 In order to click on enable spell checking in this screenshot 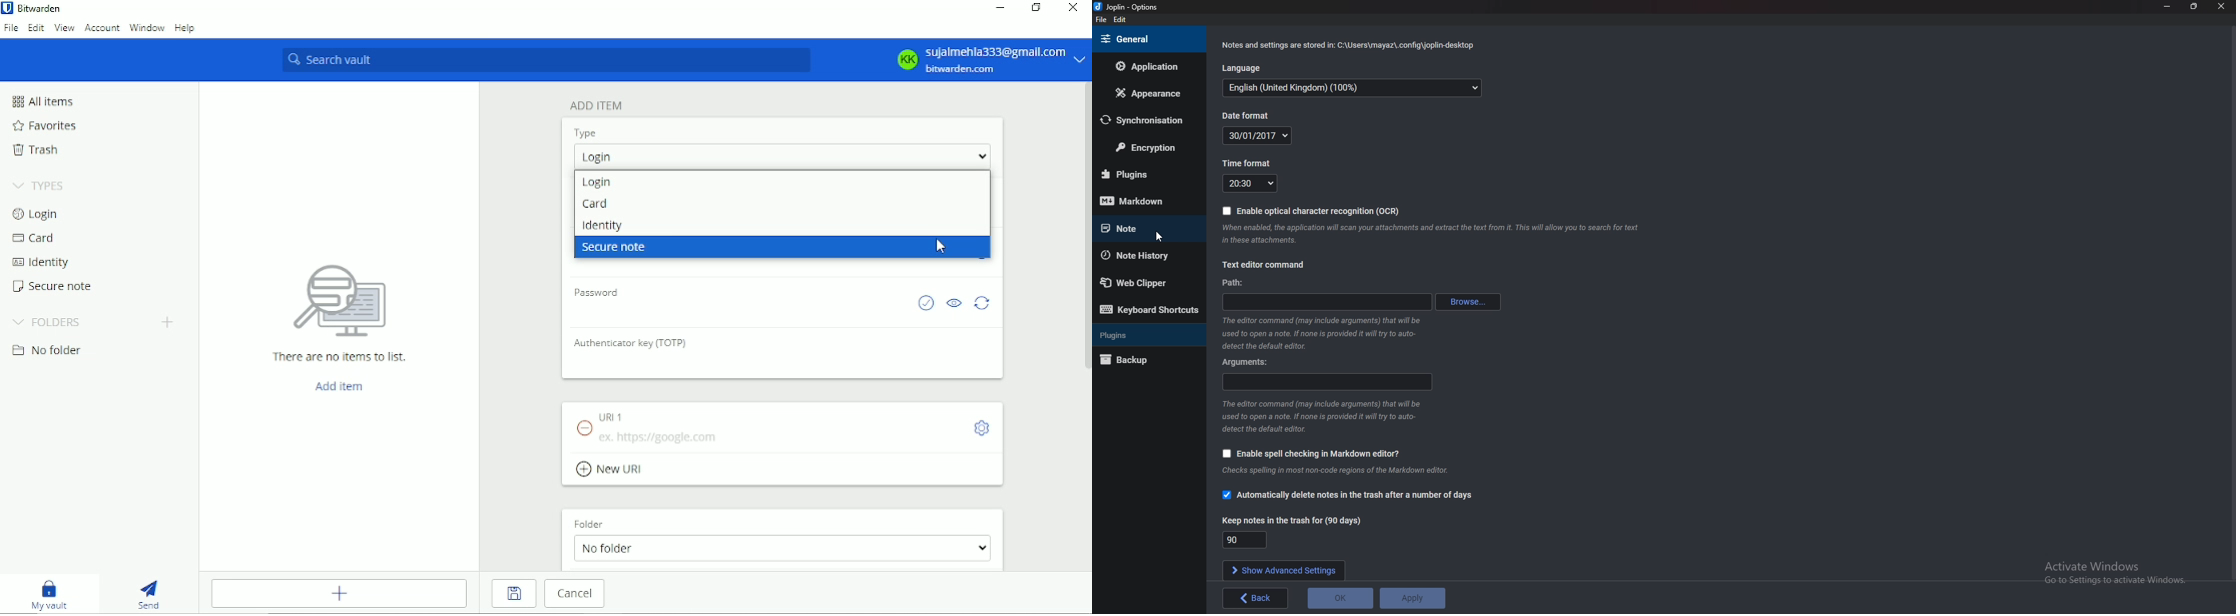, I will do `click(1319, 455)`.